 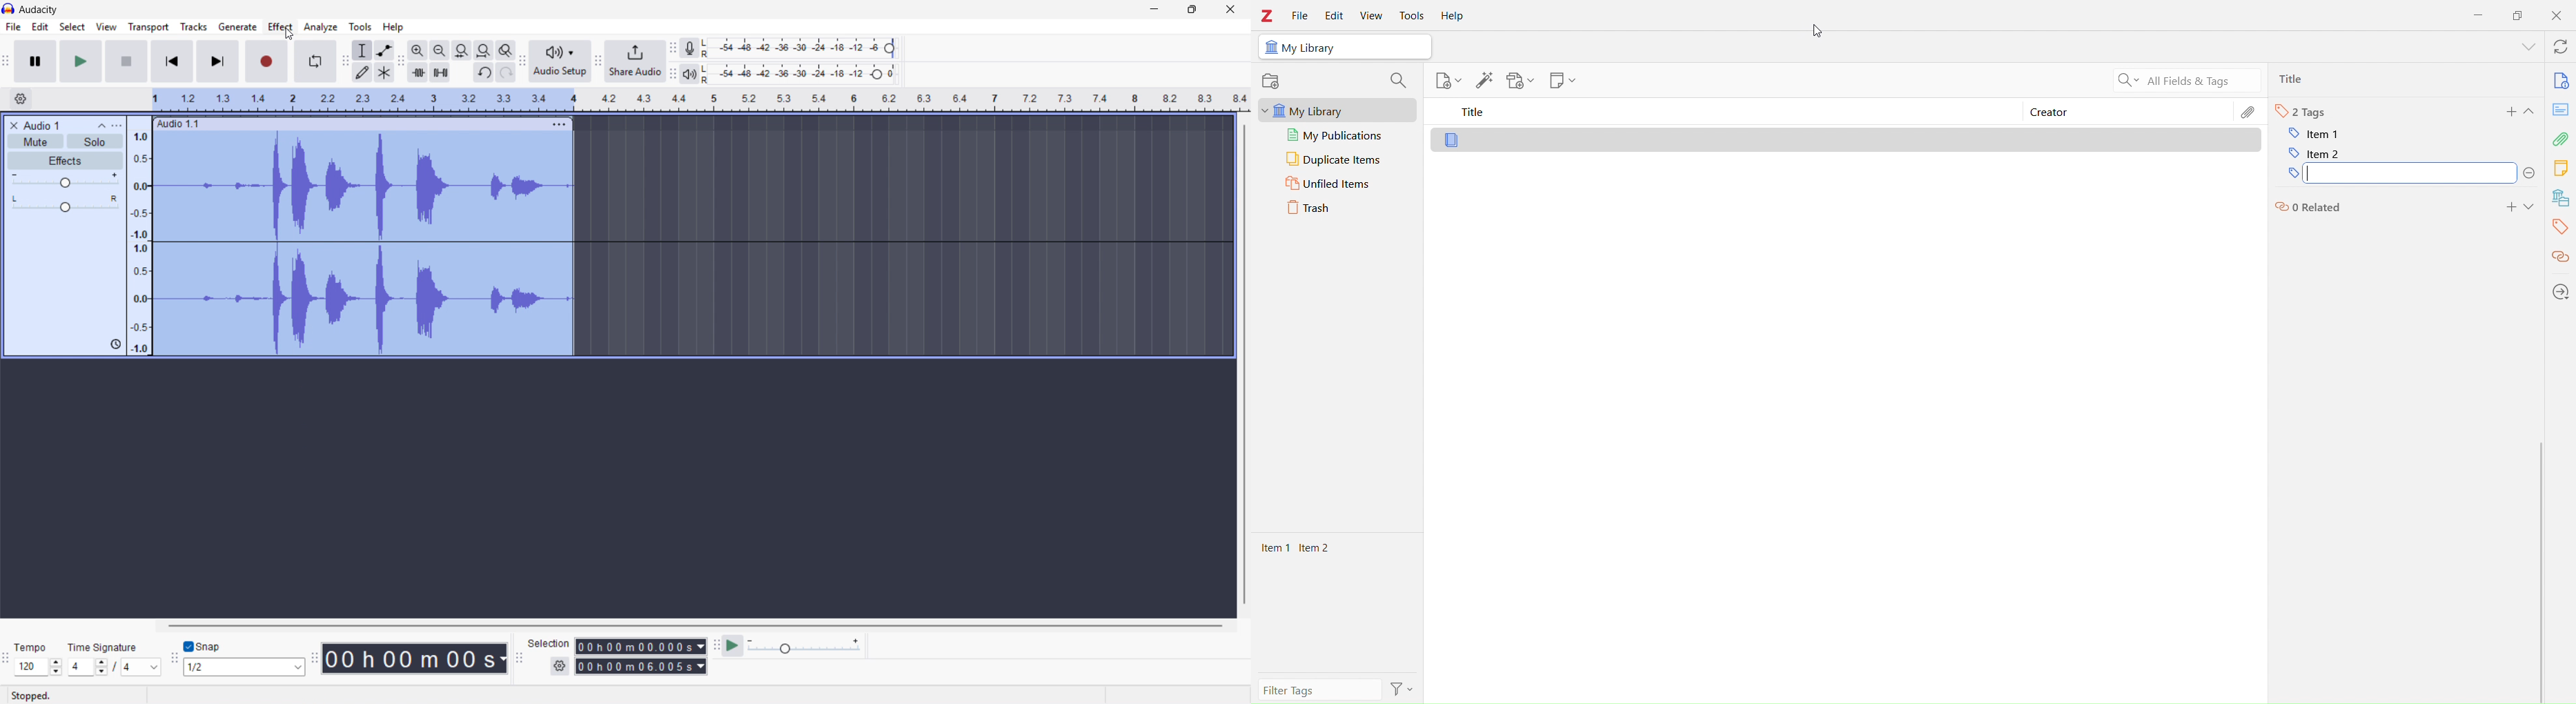 What do you see at coordinates (364, 186) in the screenshot?
I see `Track selected` at bounding box center [364, 186].